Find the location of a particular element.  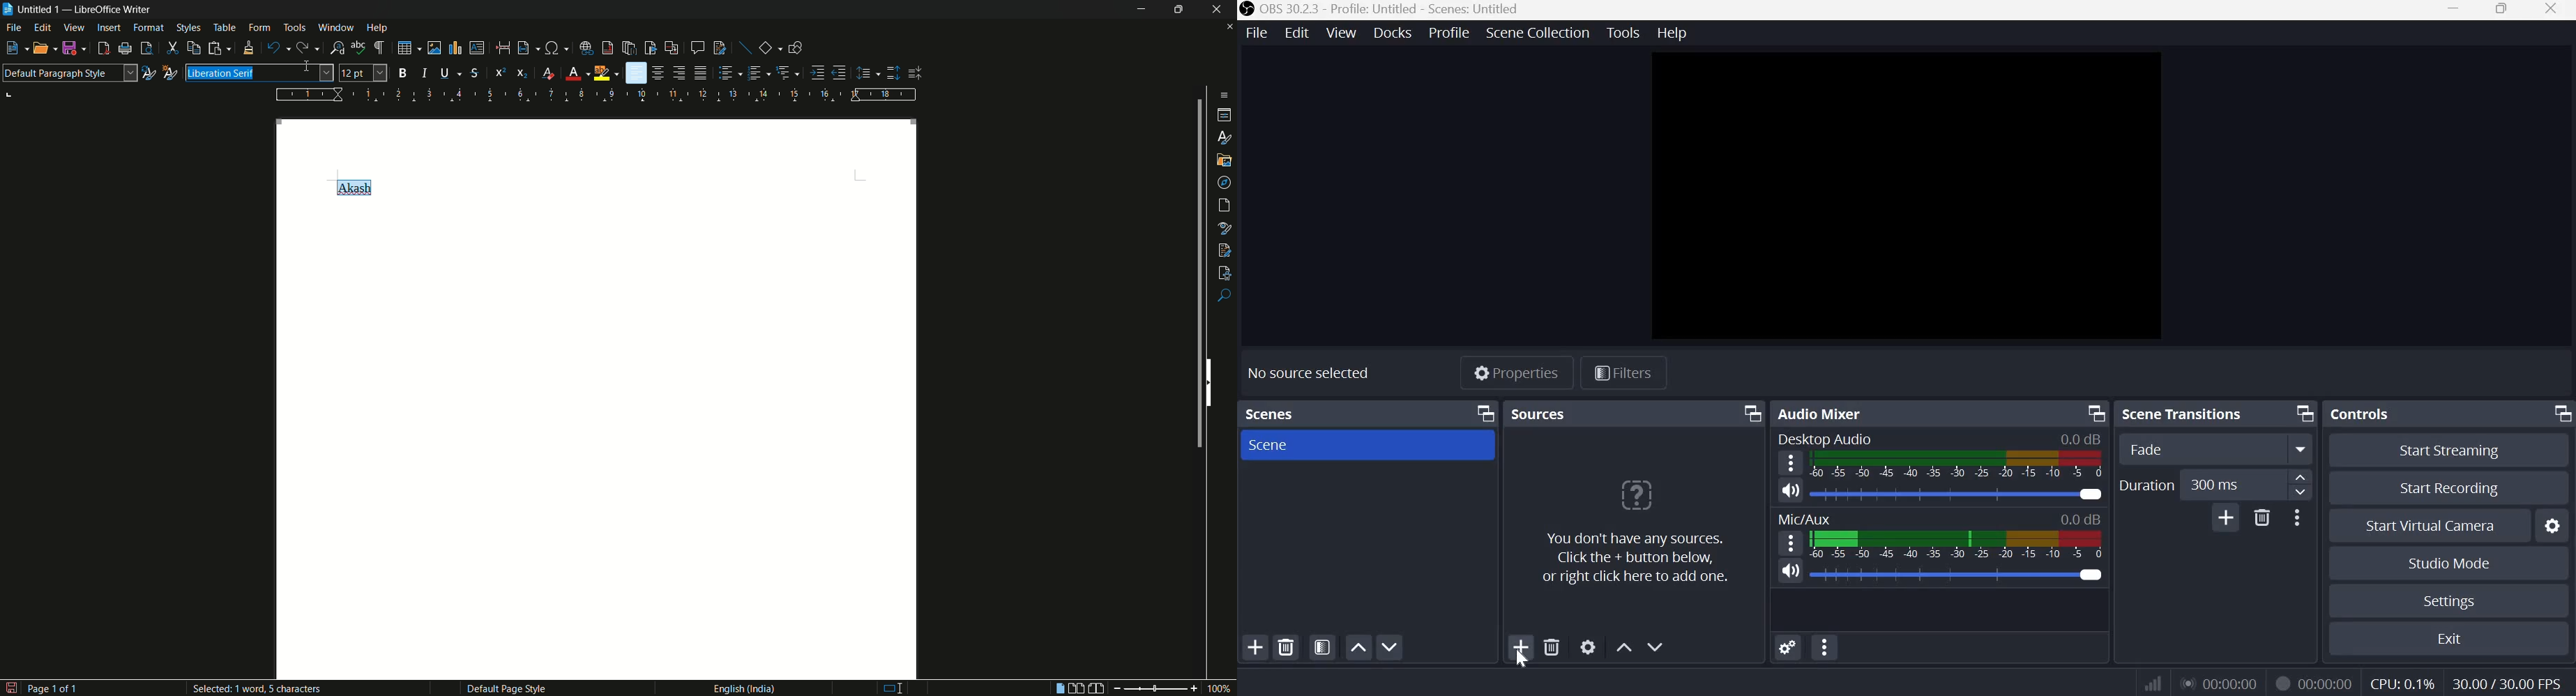

Advanced Audio Properties is located at coordinates (1789, 647).